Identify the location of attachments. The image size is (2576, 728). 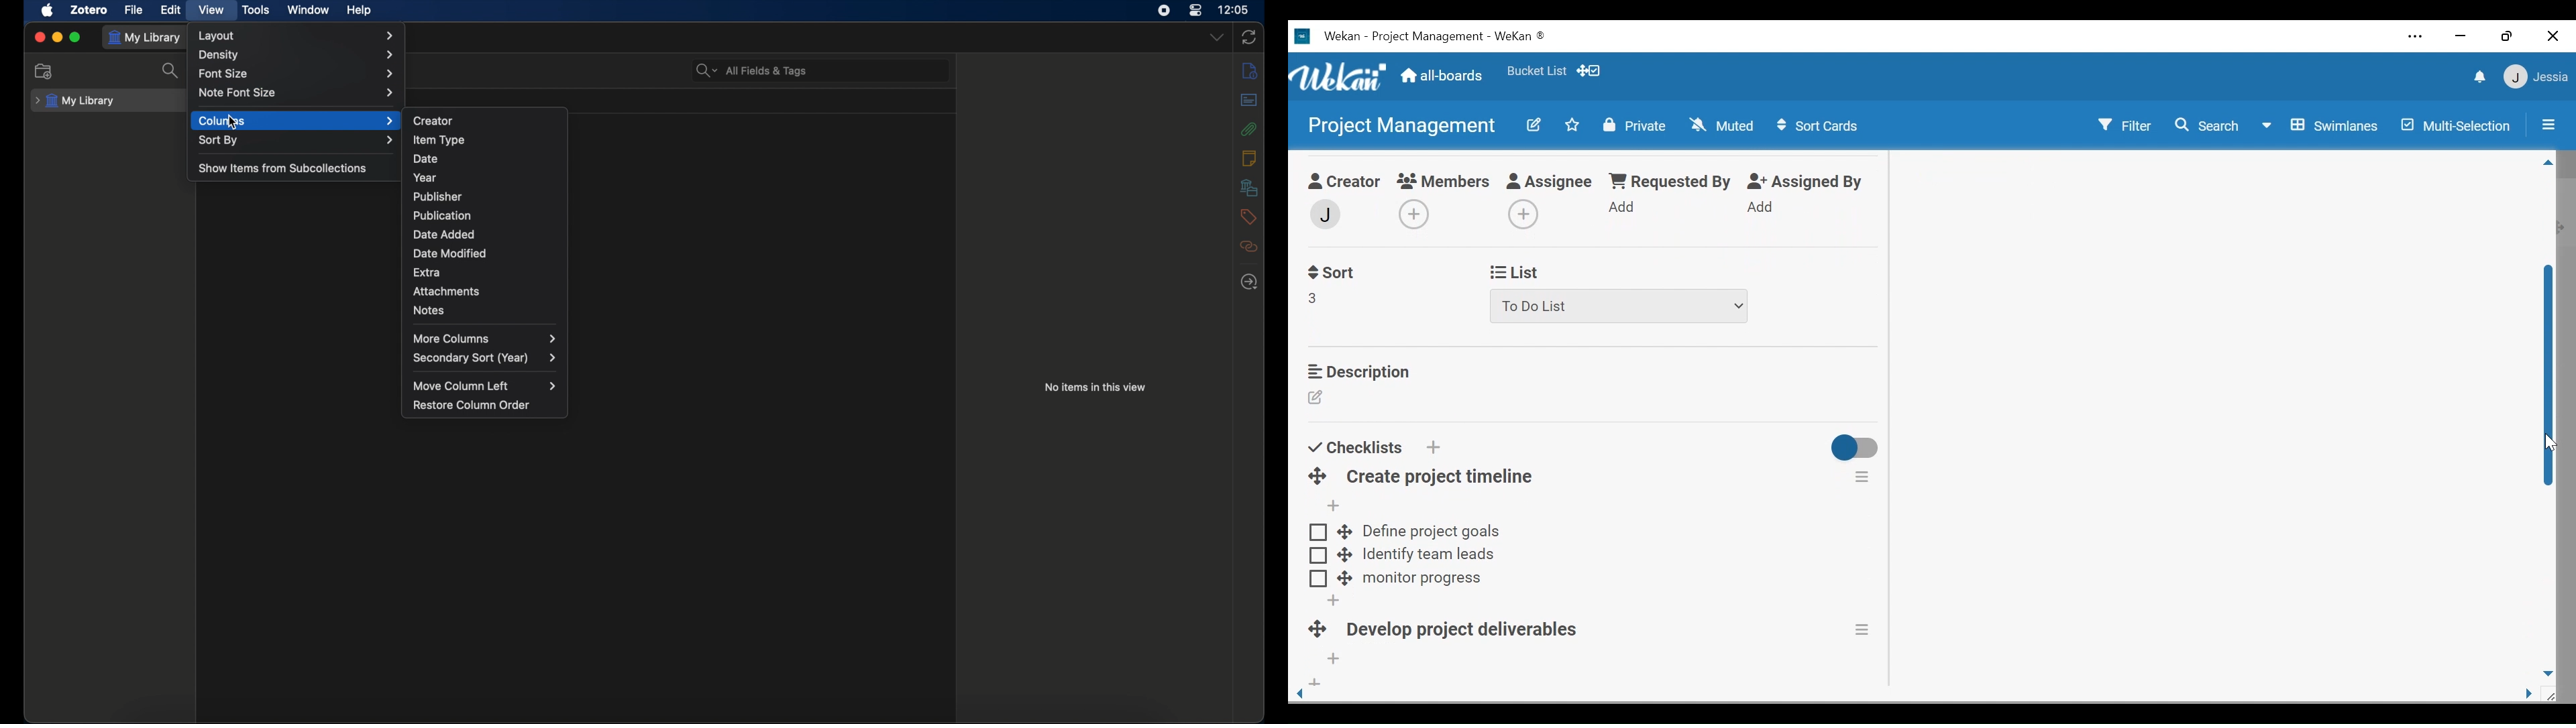
(1248, 129).